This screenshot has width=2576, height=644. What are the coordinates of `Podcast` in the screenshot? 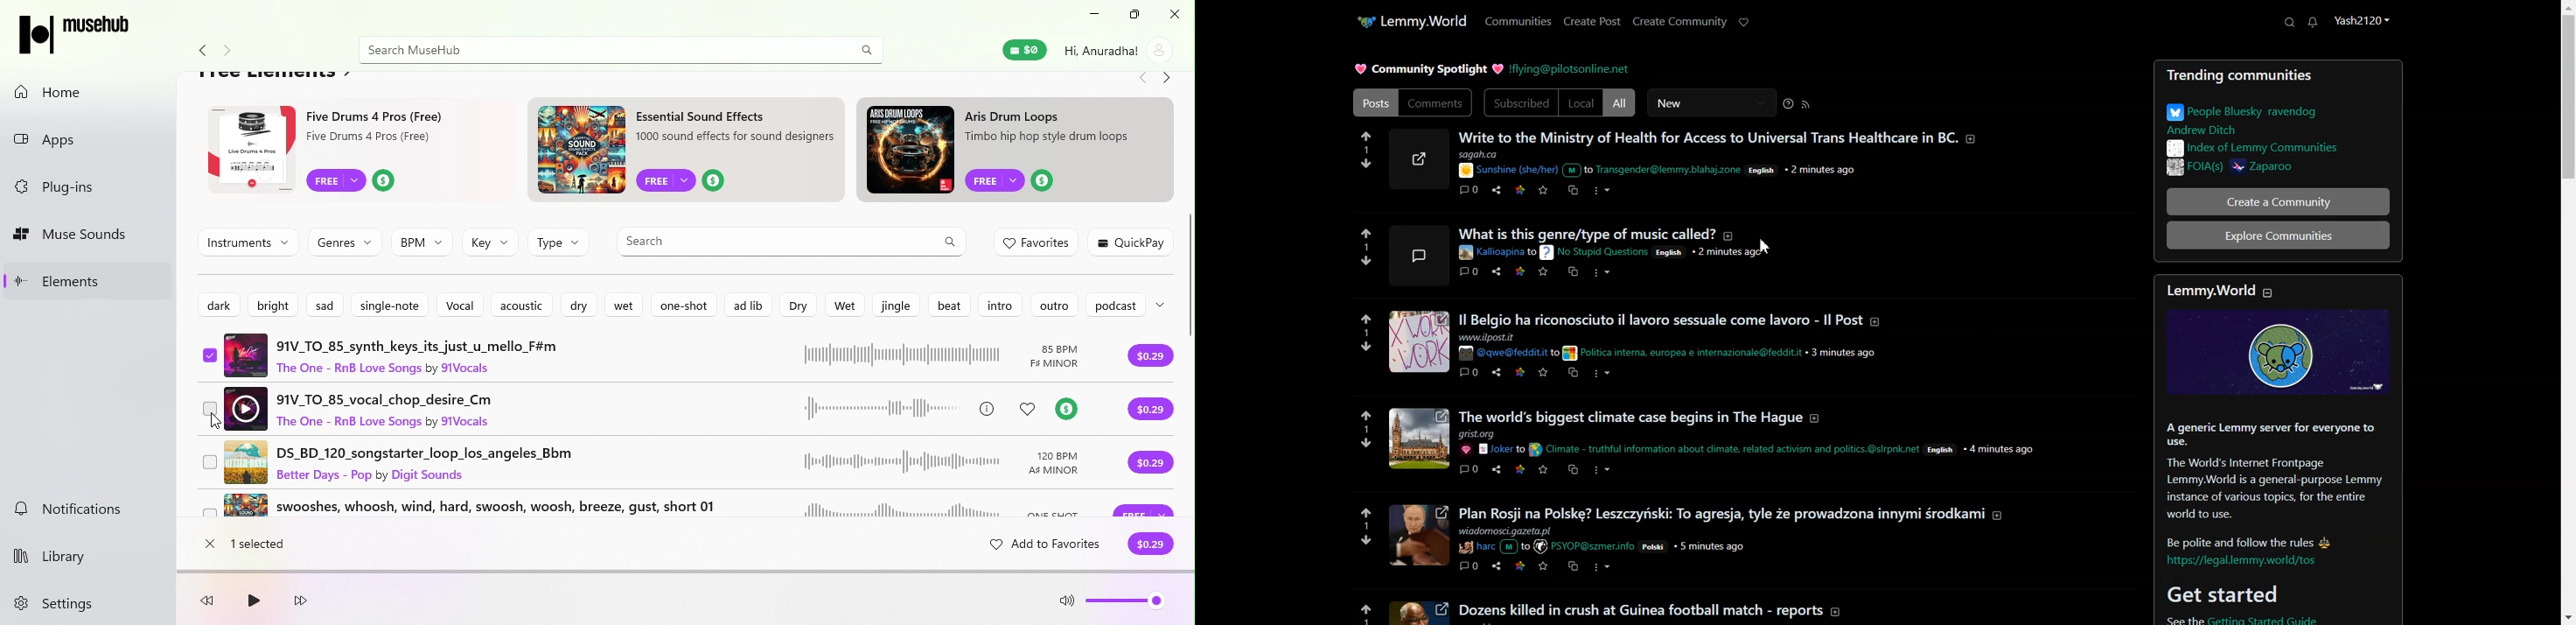 It's located at (1113, 306).